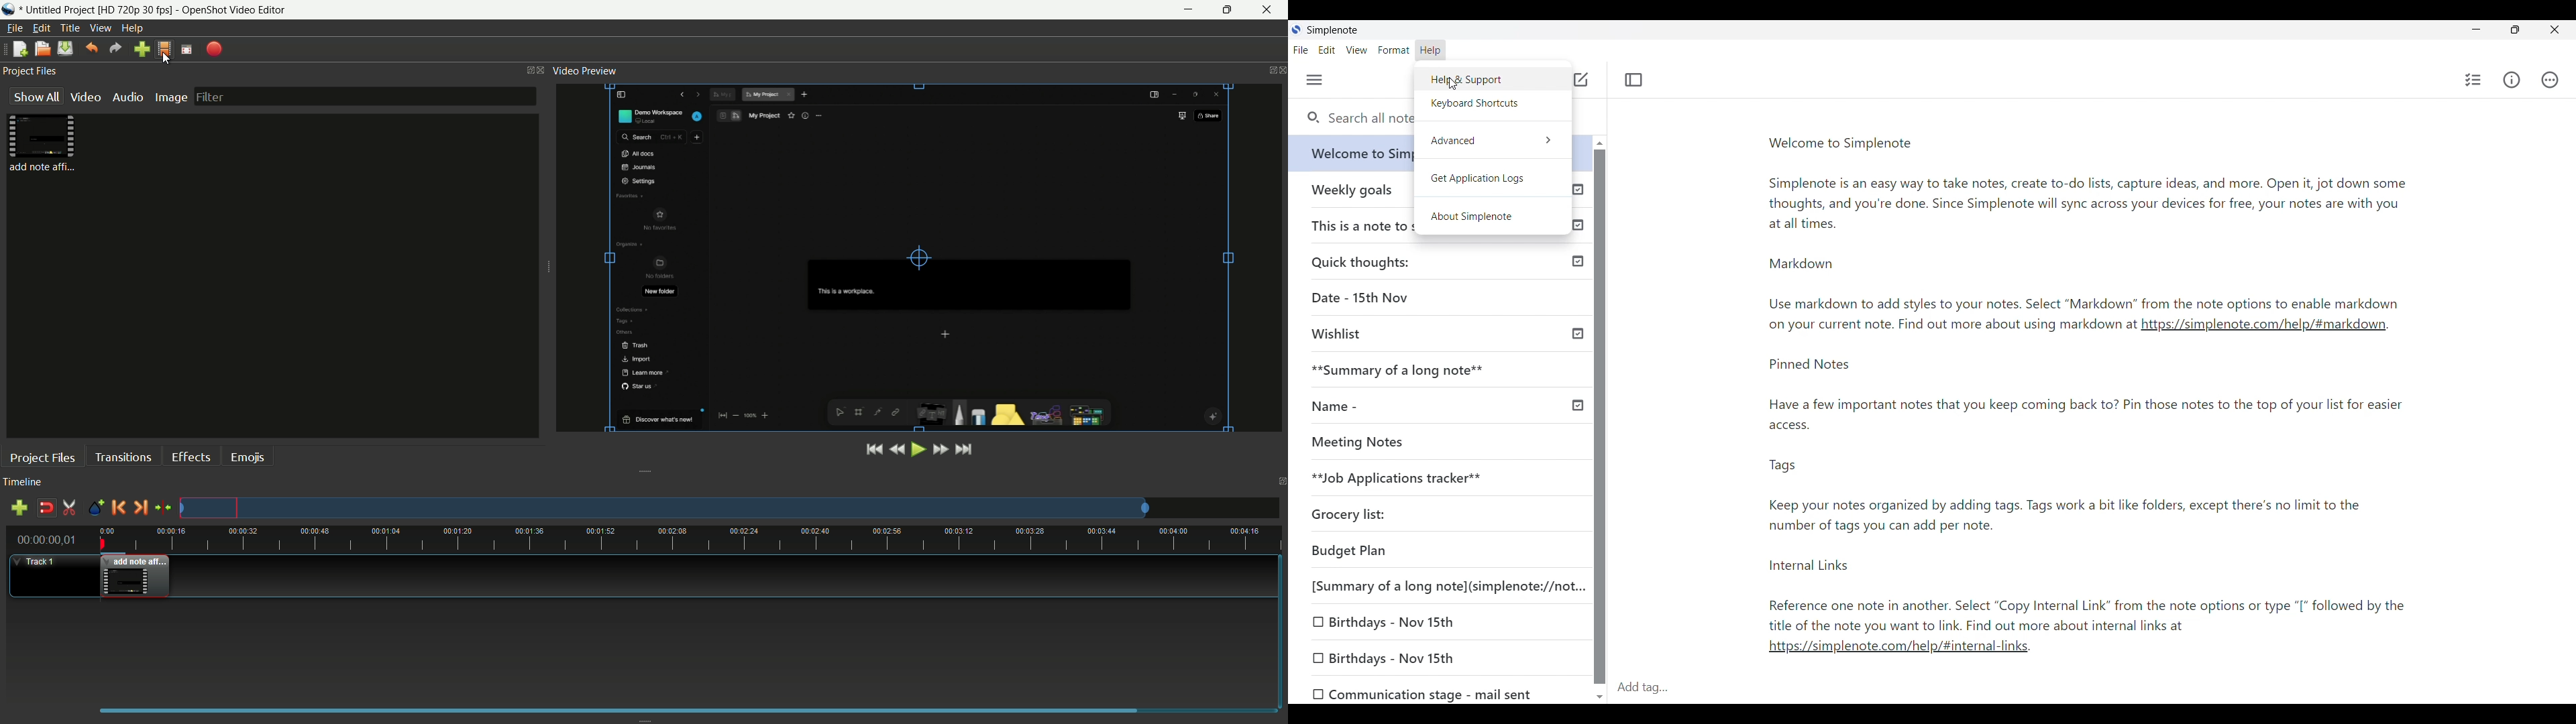 The height and width of the screenshot is (728, 2576). What do you see at coordinates (2088, 206) in the screenshot?
I see `Simplenote is an easy way to take notes, create to-do lists, capture ideas, and more. Open it, jot down some
thoughts, and you're done. Since Simplenote will sync across your devices for free, your notes are with you
at all times.` at bounding box center [2088, 206].